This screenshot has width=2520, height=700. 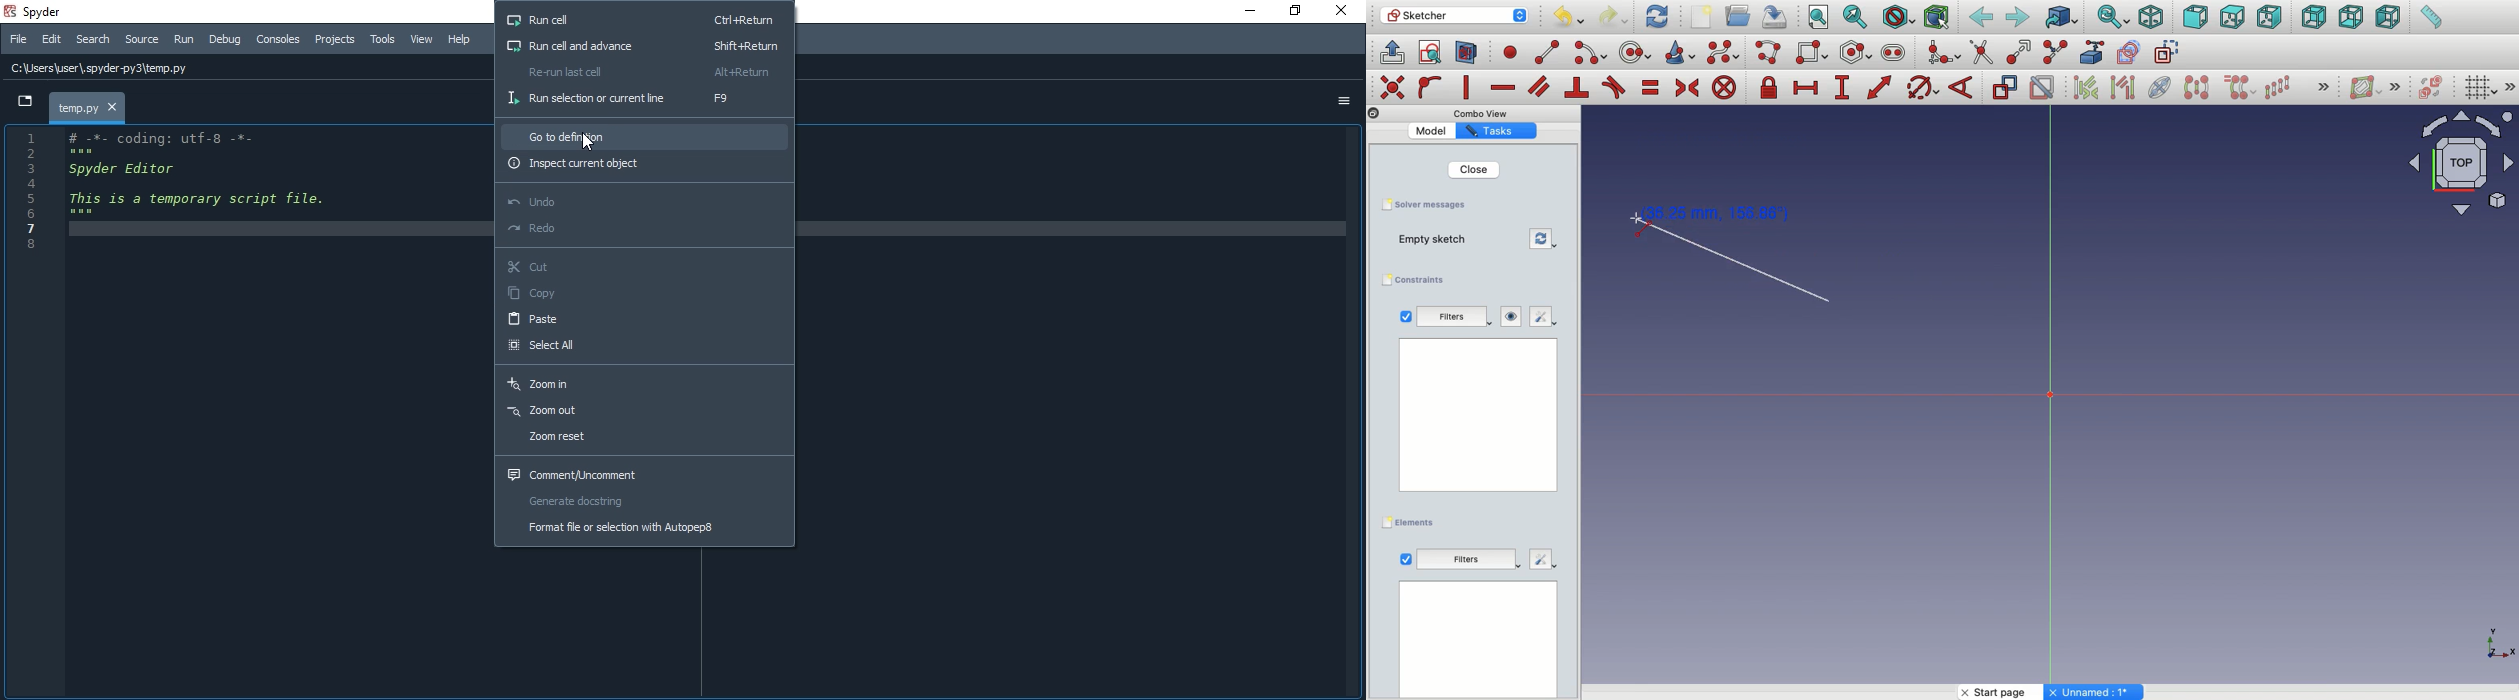 What do you see at coordinates (2051, 400) in the screenshot?
I see `Axis` at bounding box center [2051, 400].